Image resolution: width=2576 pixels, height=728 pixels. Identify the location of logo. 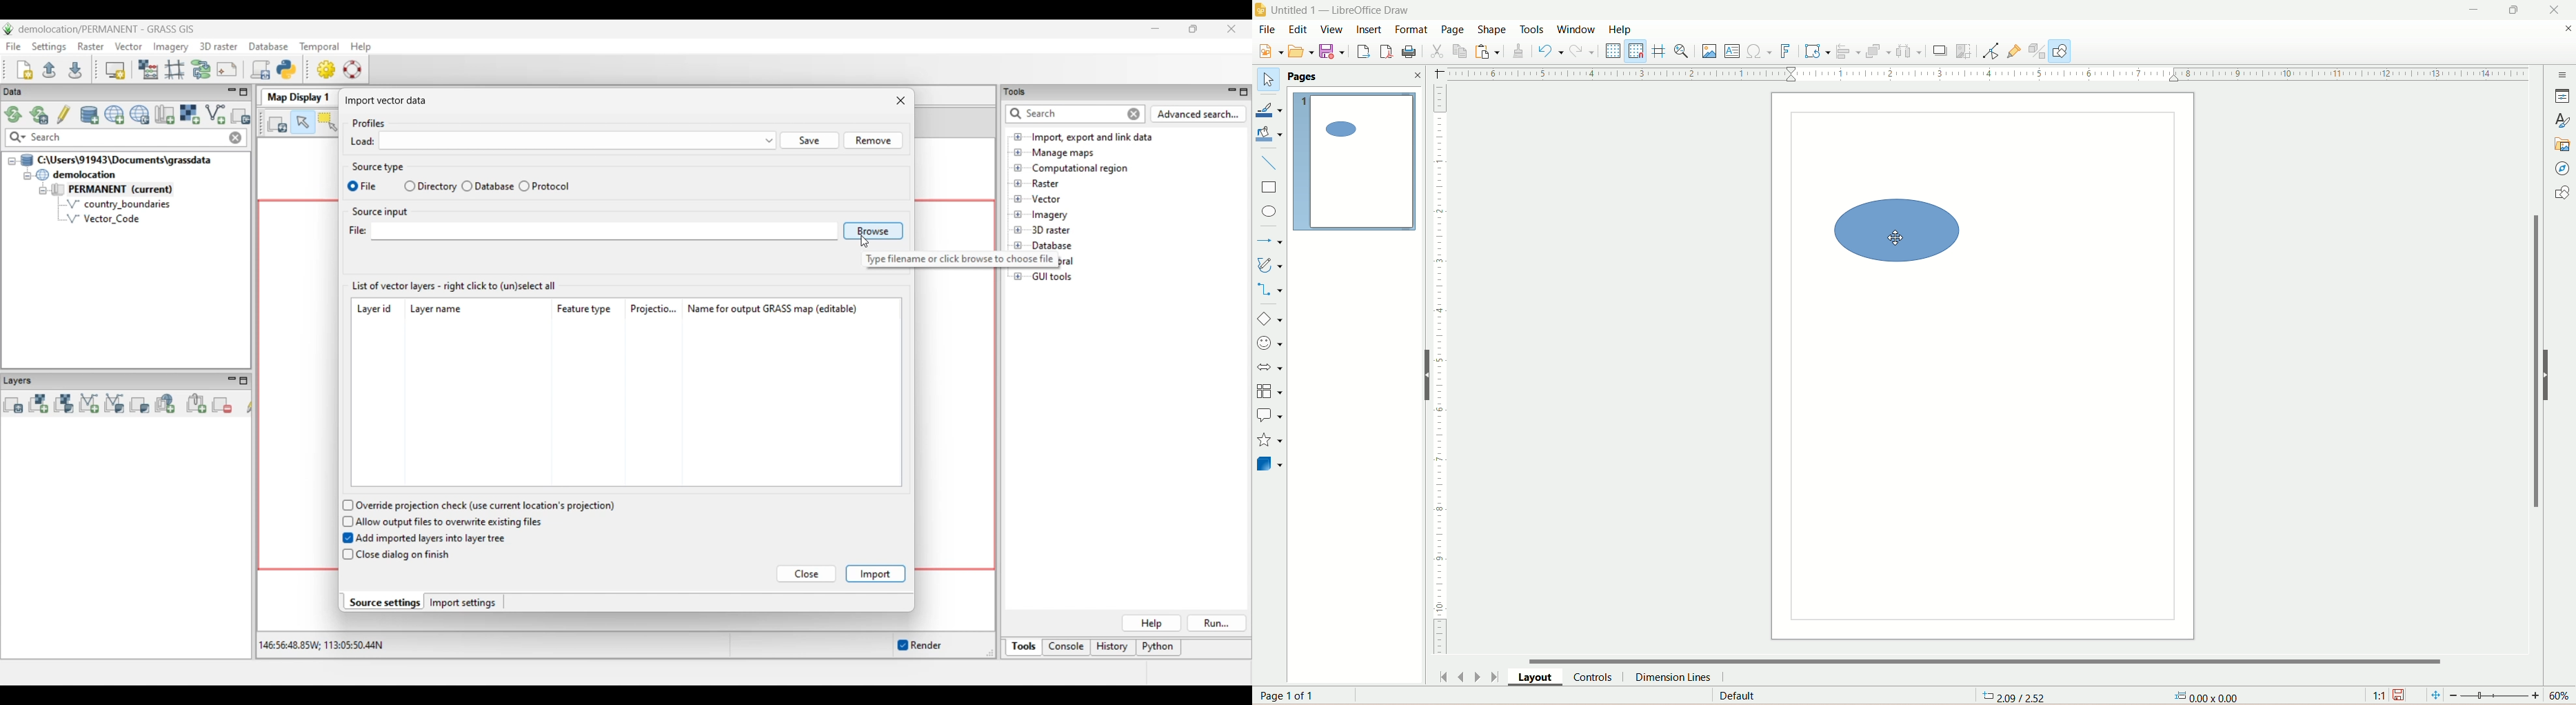
(1261, 9).